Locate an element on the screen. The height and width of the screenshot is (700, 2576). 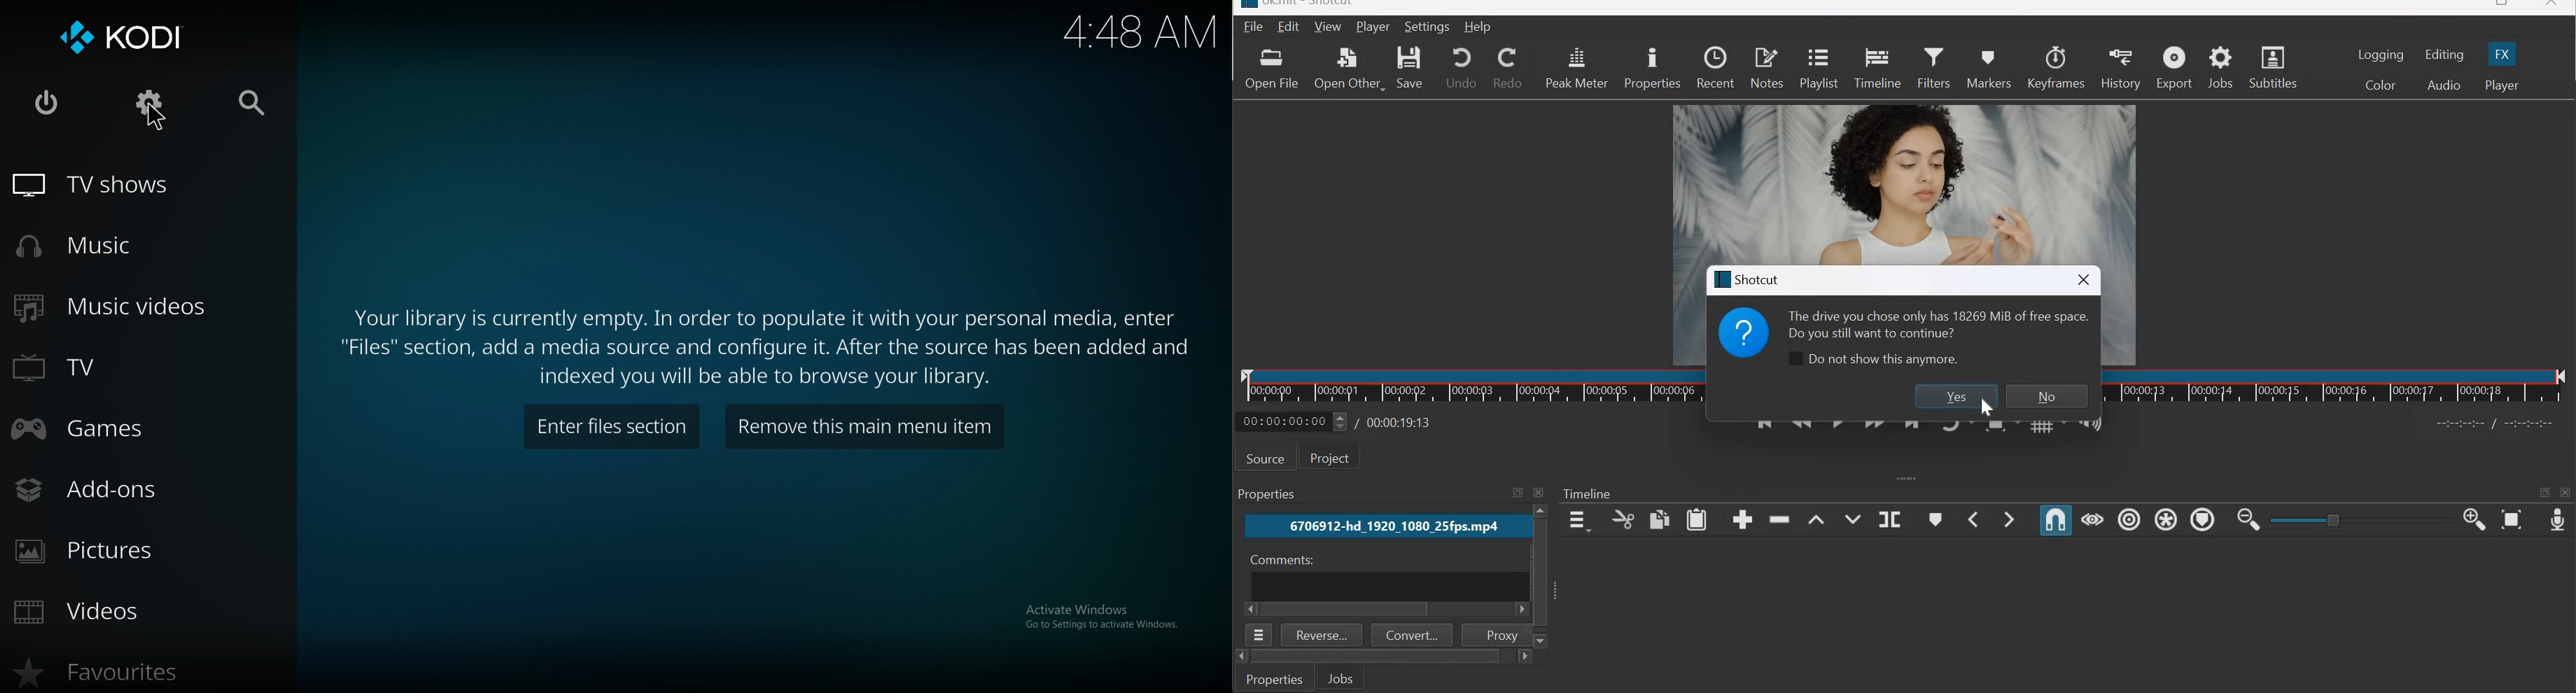
cut is located at coordinates (1622, 520).